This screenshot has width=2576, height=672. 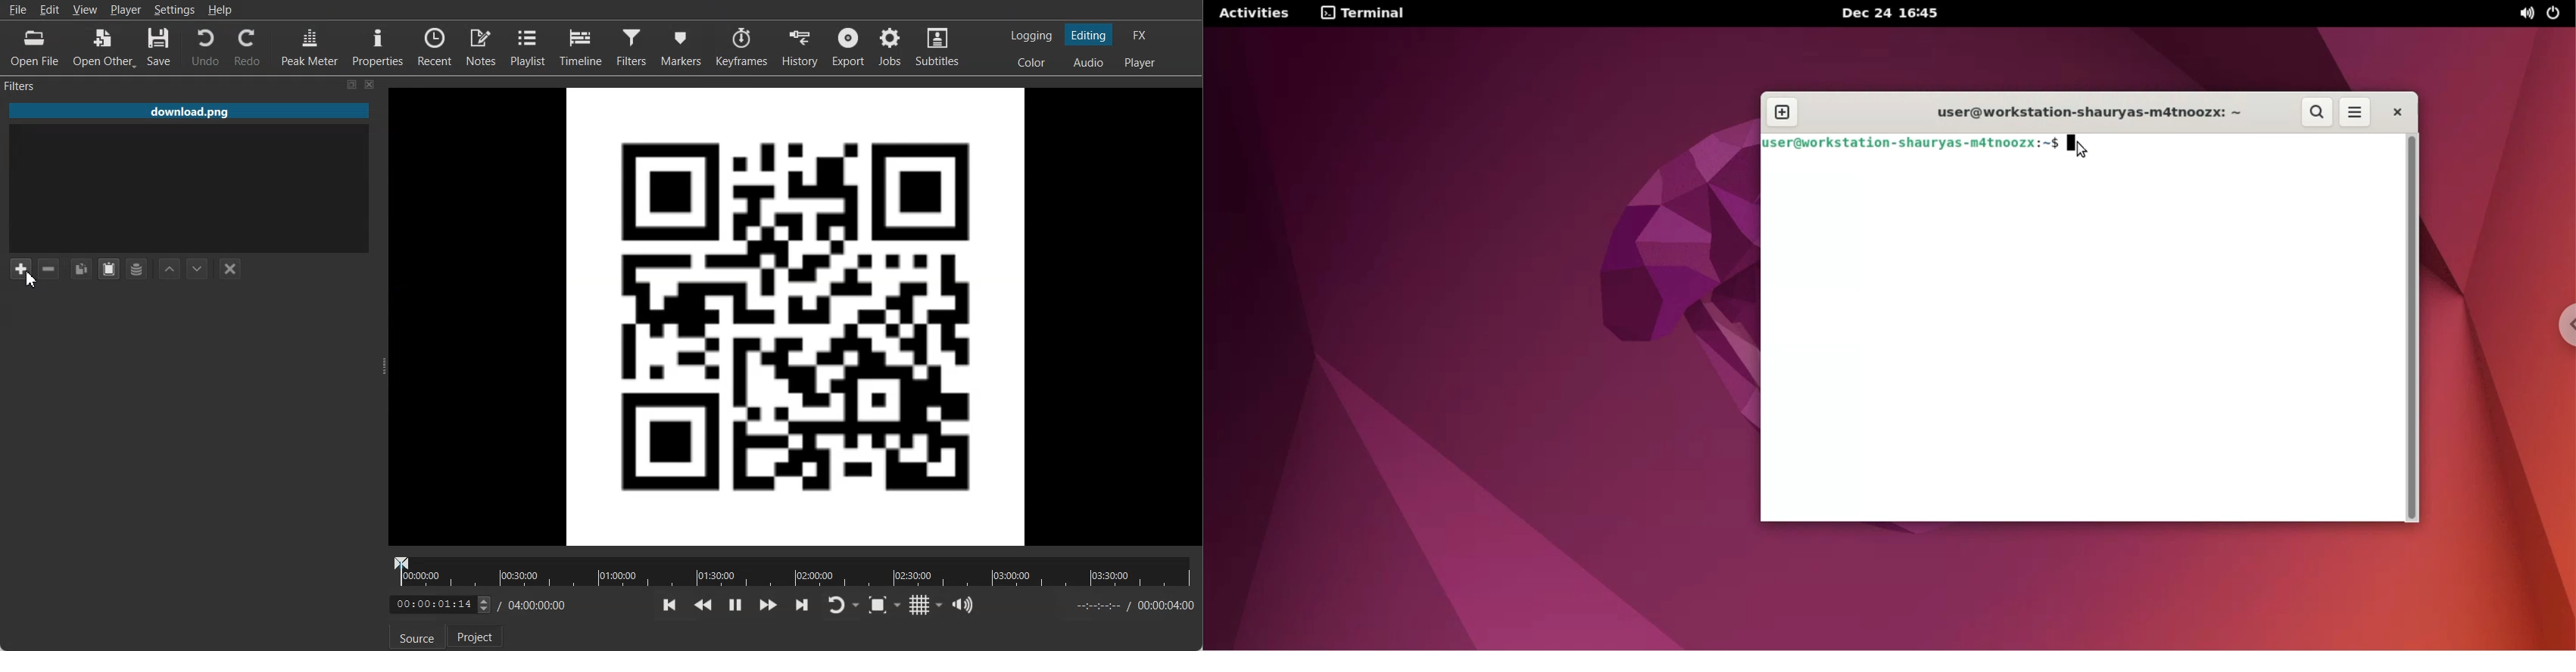 I want to click on Cursor, so click(x=31, y=279).